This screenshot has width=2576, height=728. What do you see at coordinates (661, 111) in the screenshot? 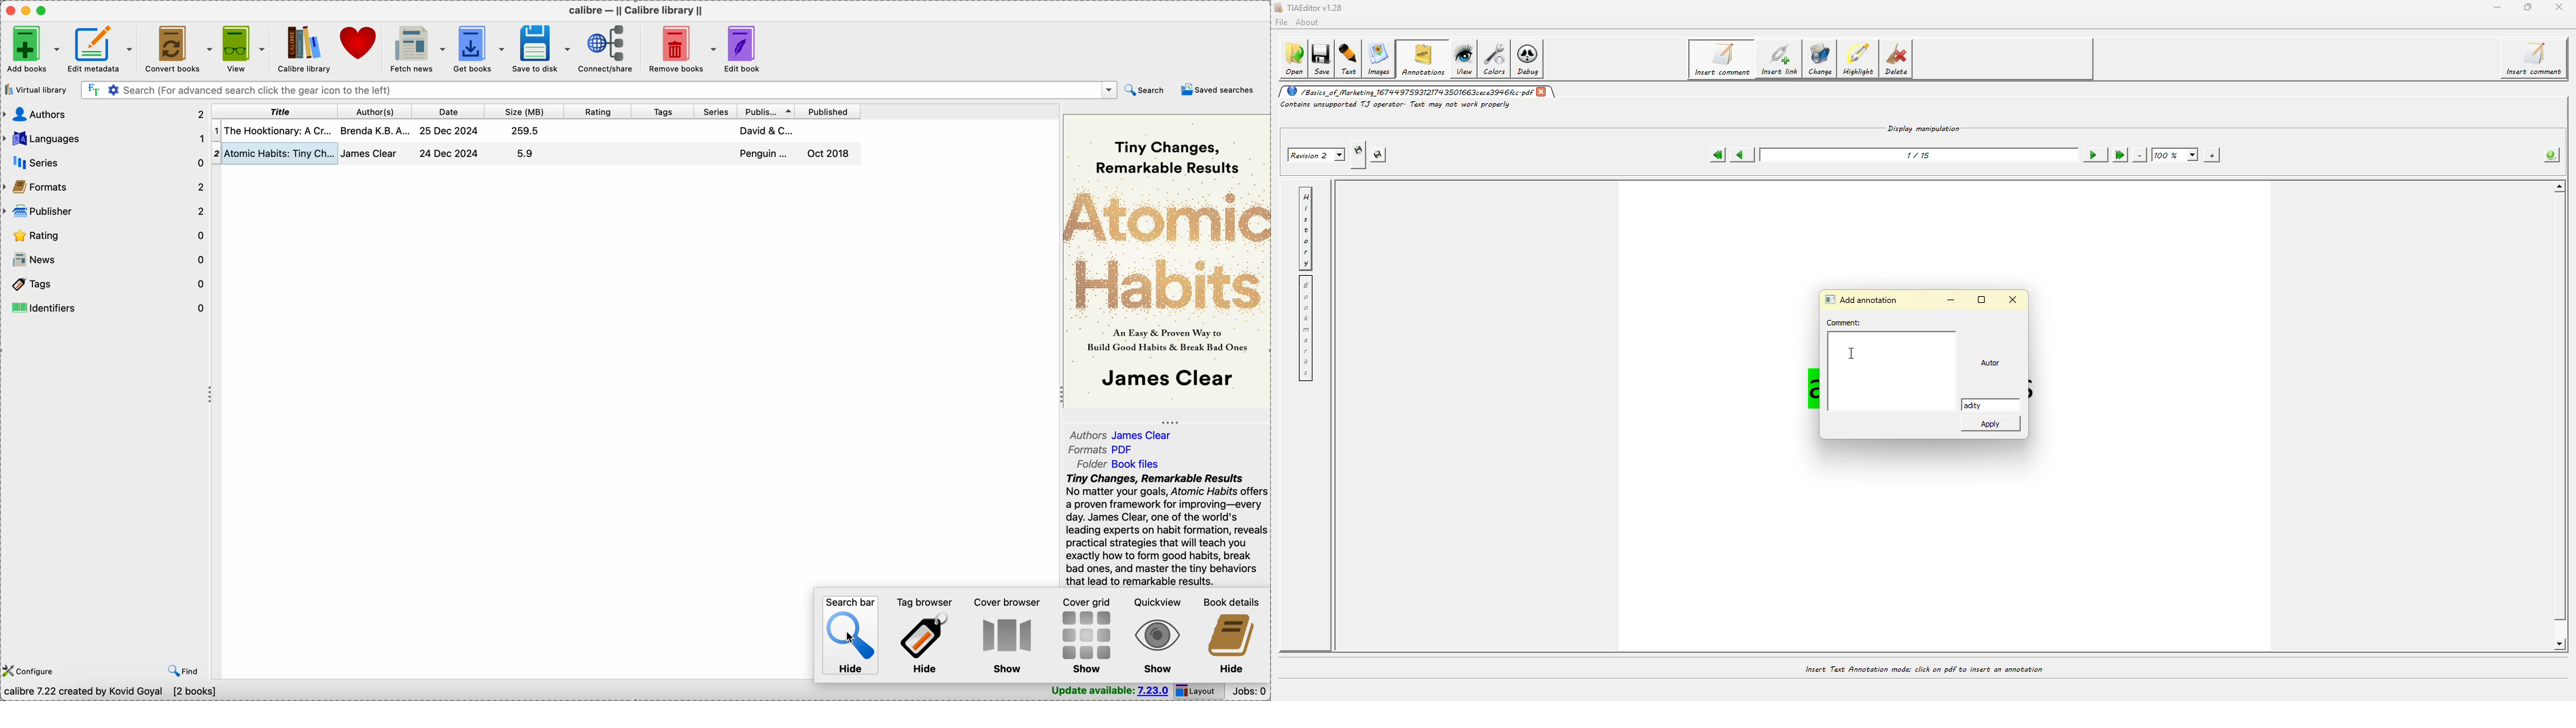
I see `tags` at bounding box center [661, 111].